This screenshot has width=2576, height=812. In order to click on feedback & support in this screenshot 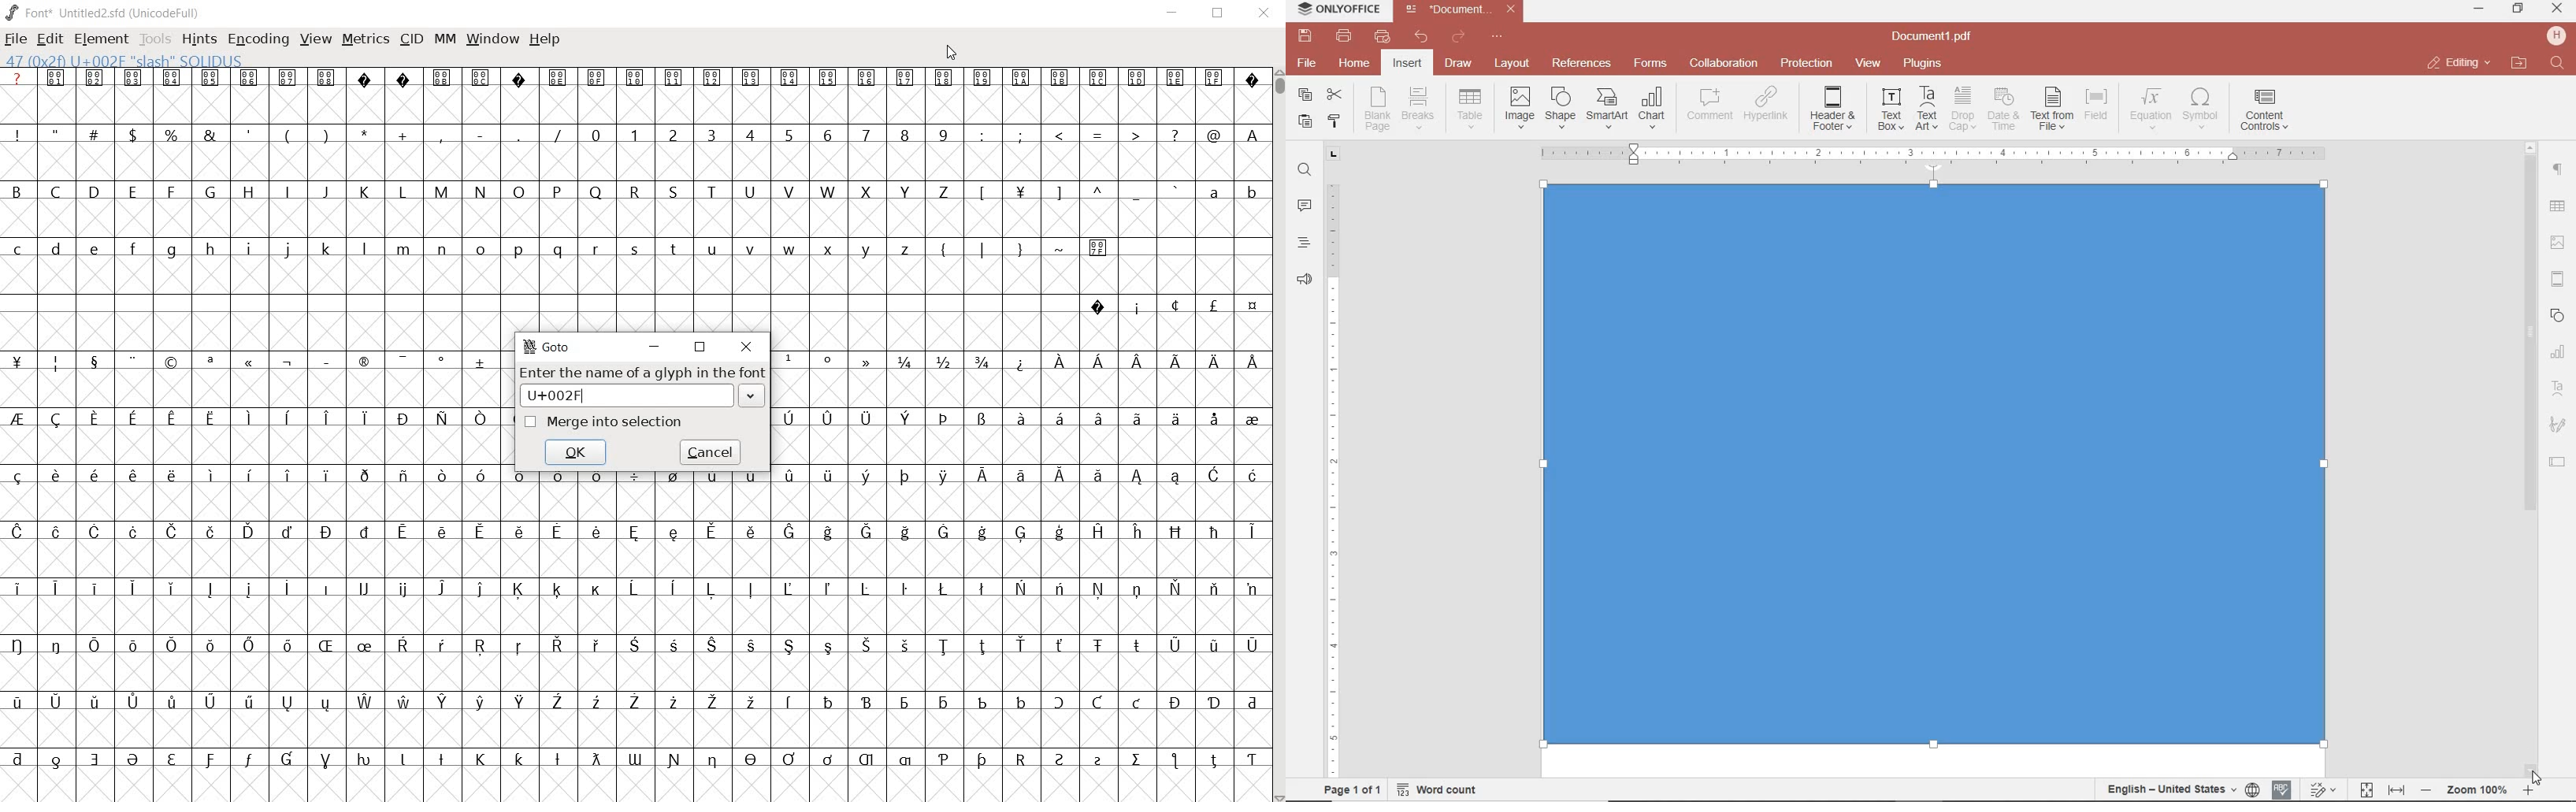, I will do `click(1305, 280)`.